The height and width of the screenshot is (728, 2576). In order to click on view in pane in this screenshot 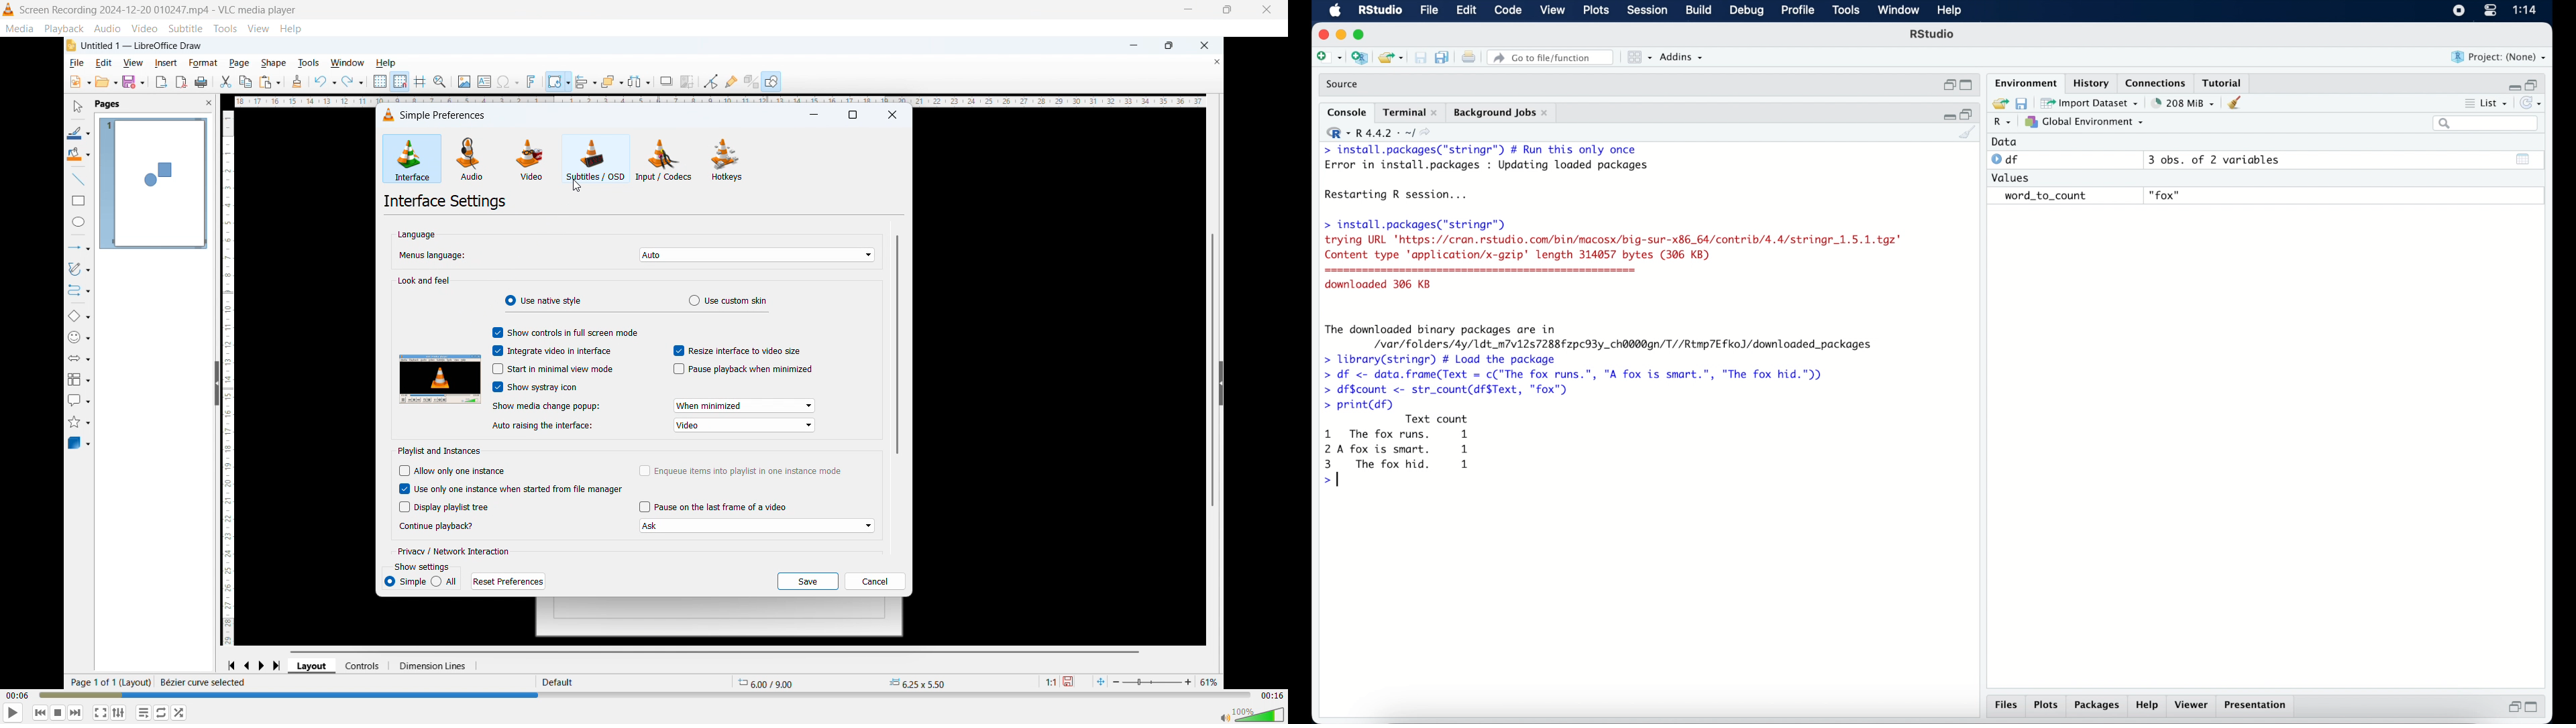, I will do `click(1638, 58)`.